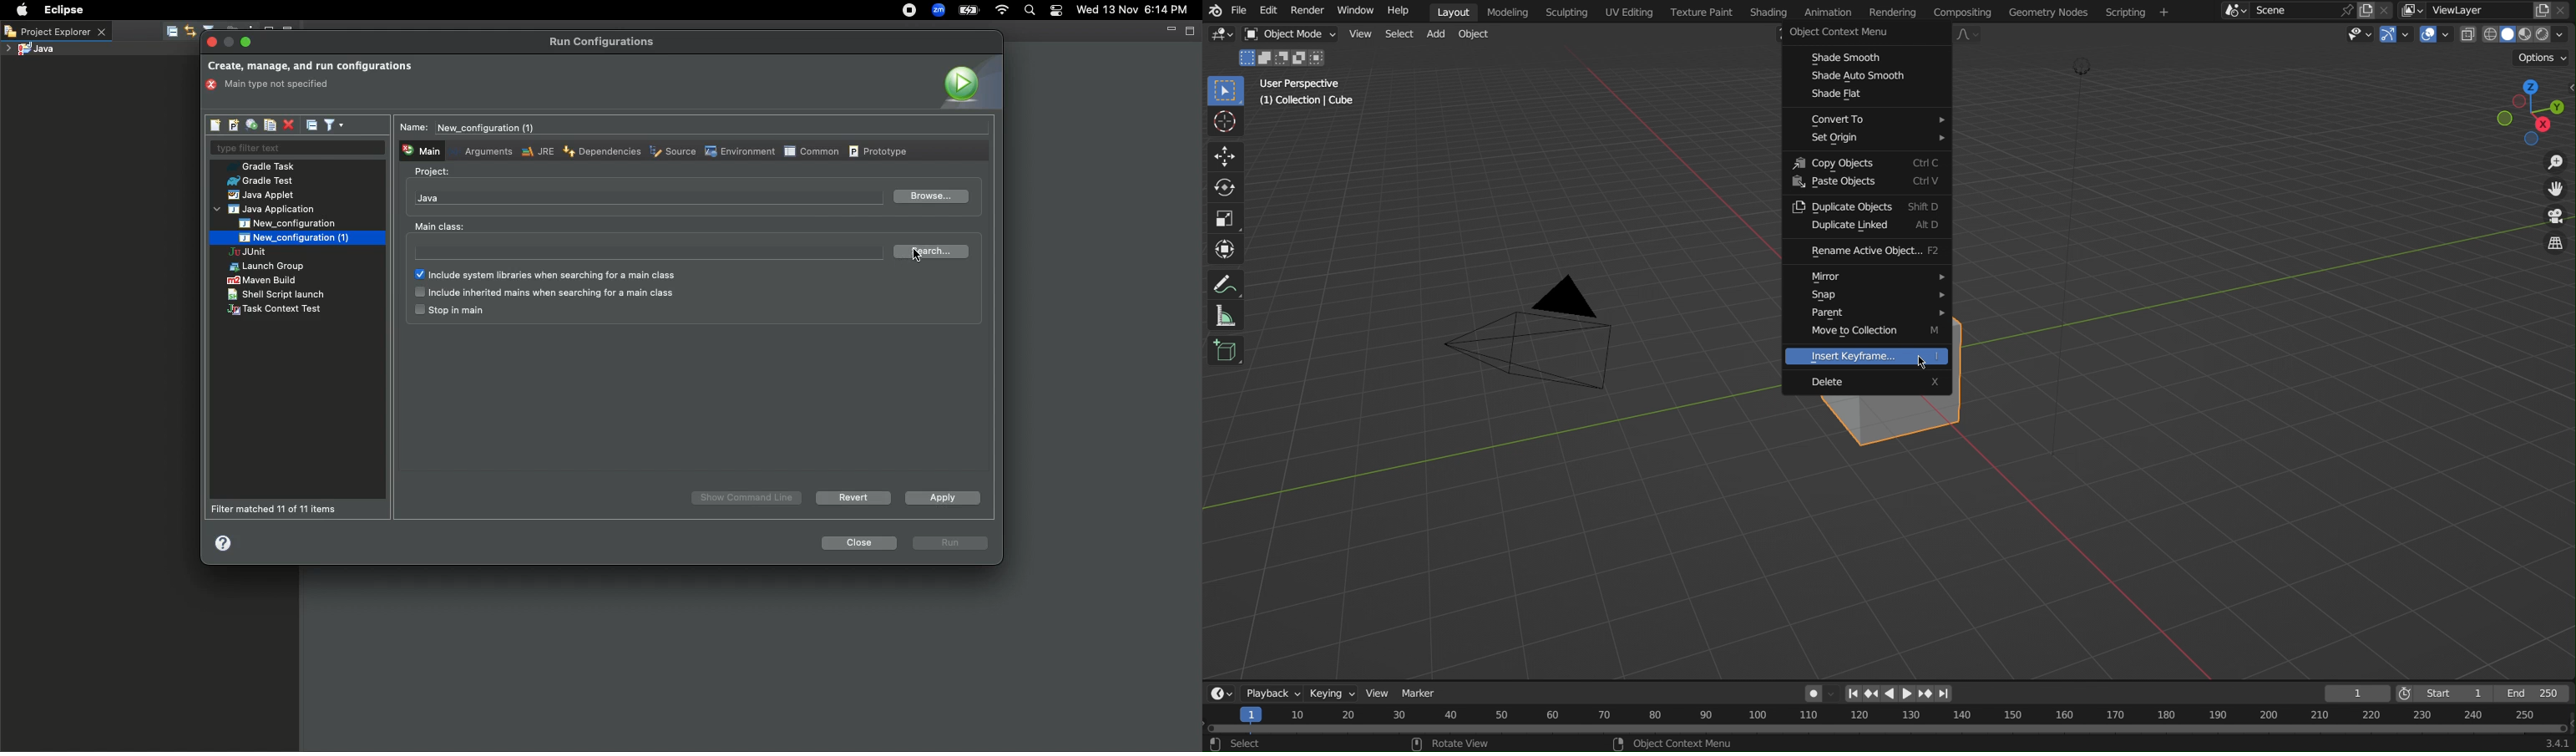  I want to click on Shade Smooth, so click(1867, 58).